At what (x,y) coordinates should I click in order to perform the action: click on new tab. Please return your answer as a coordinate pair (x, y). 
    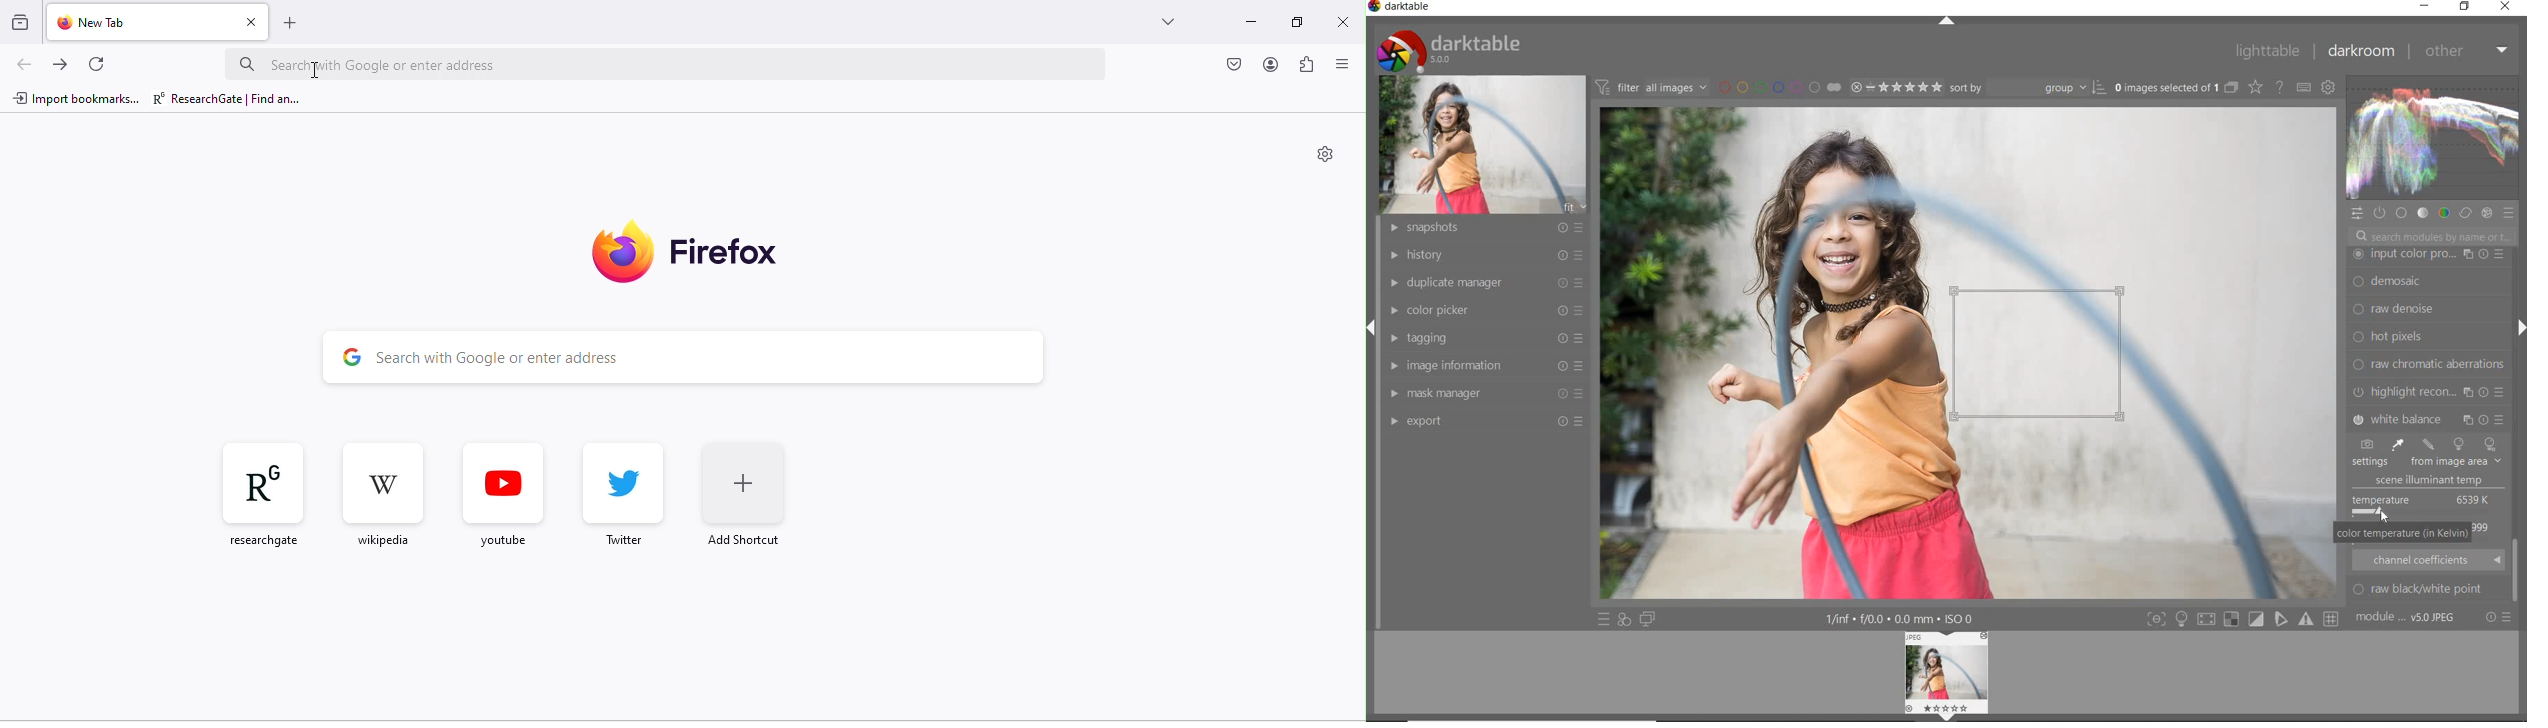
    Looking at the image, I should click on (122, 21).